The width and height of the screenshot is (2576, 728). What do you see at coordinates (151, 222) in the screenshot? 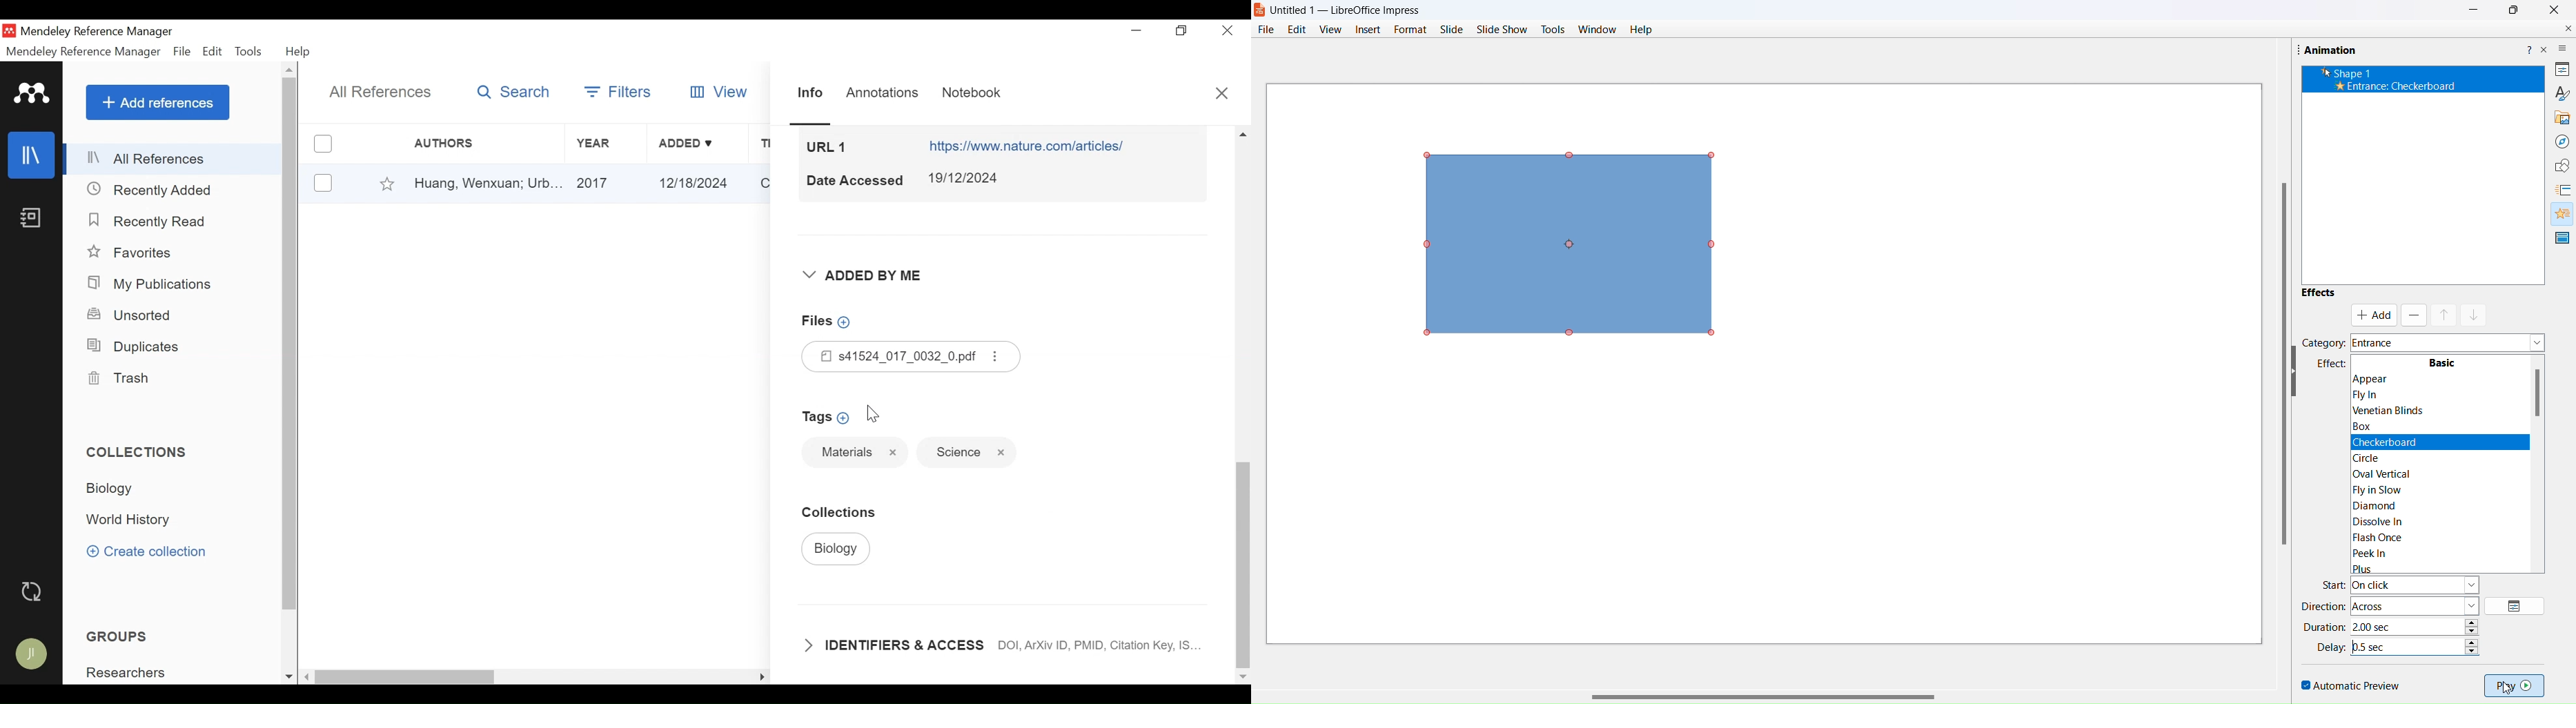
I see `Recently Read` at bounding box center [151, 222].